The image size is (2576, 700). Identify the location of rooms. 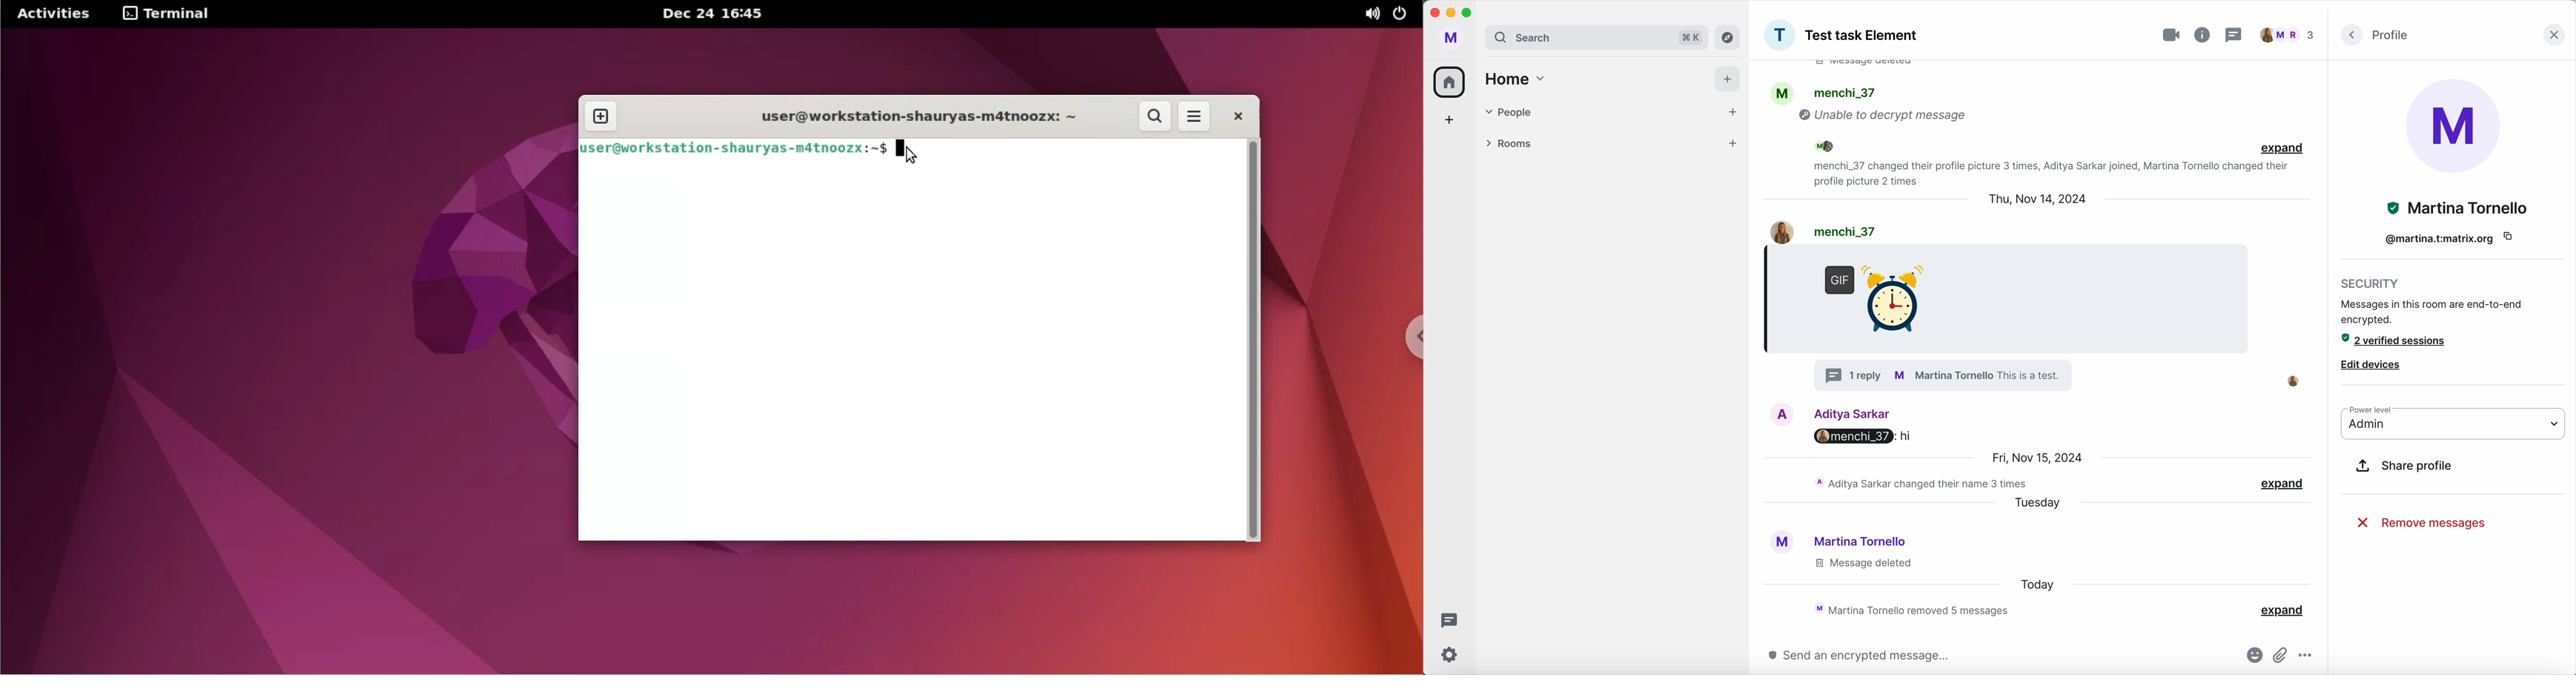
(1587, 142).